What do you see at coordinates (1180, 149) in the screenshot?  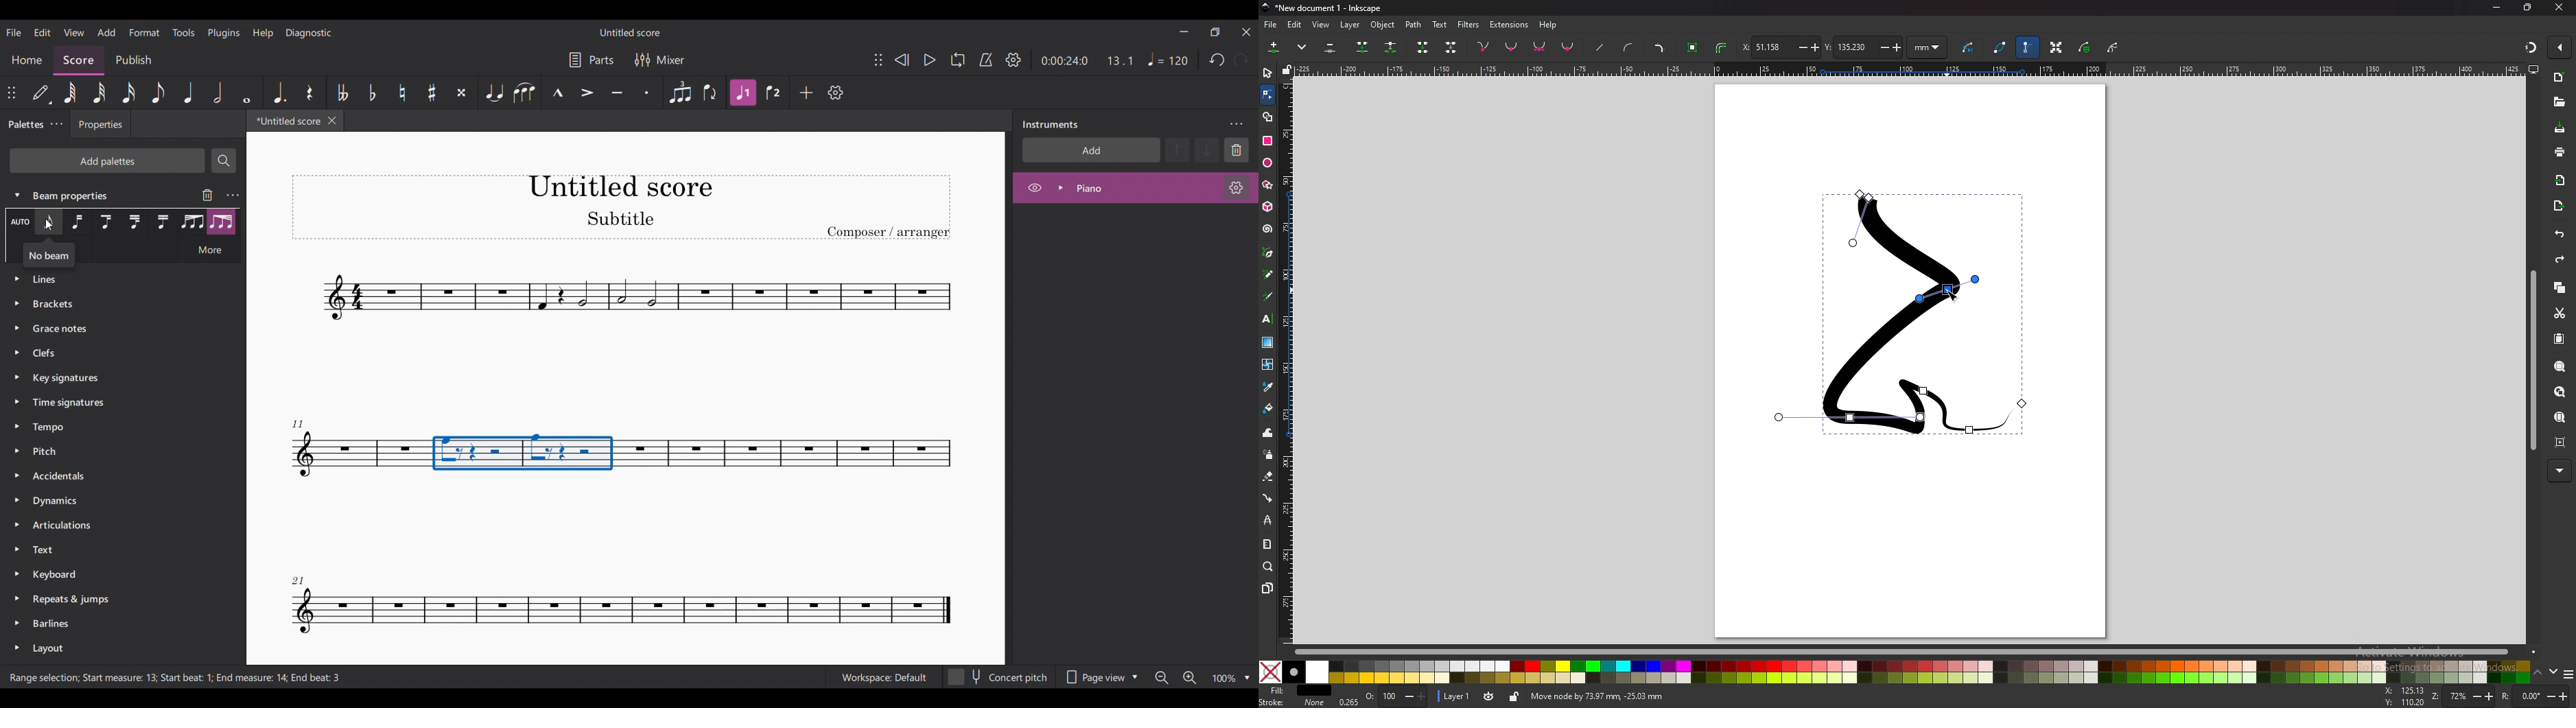 I see `Move selected instrument up` at bounding box center [1180, 149].